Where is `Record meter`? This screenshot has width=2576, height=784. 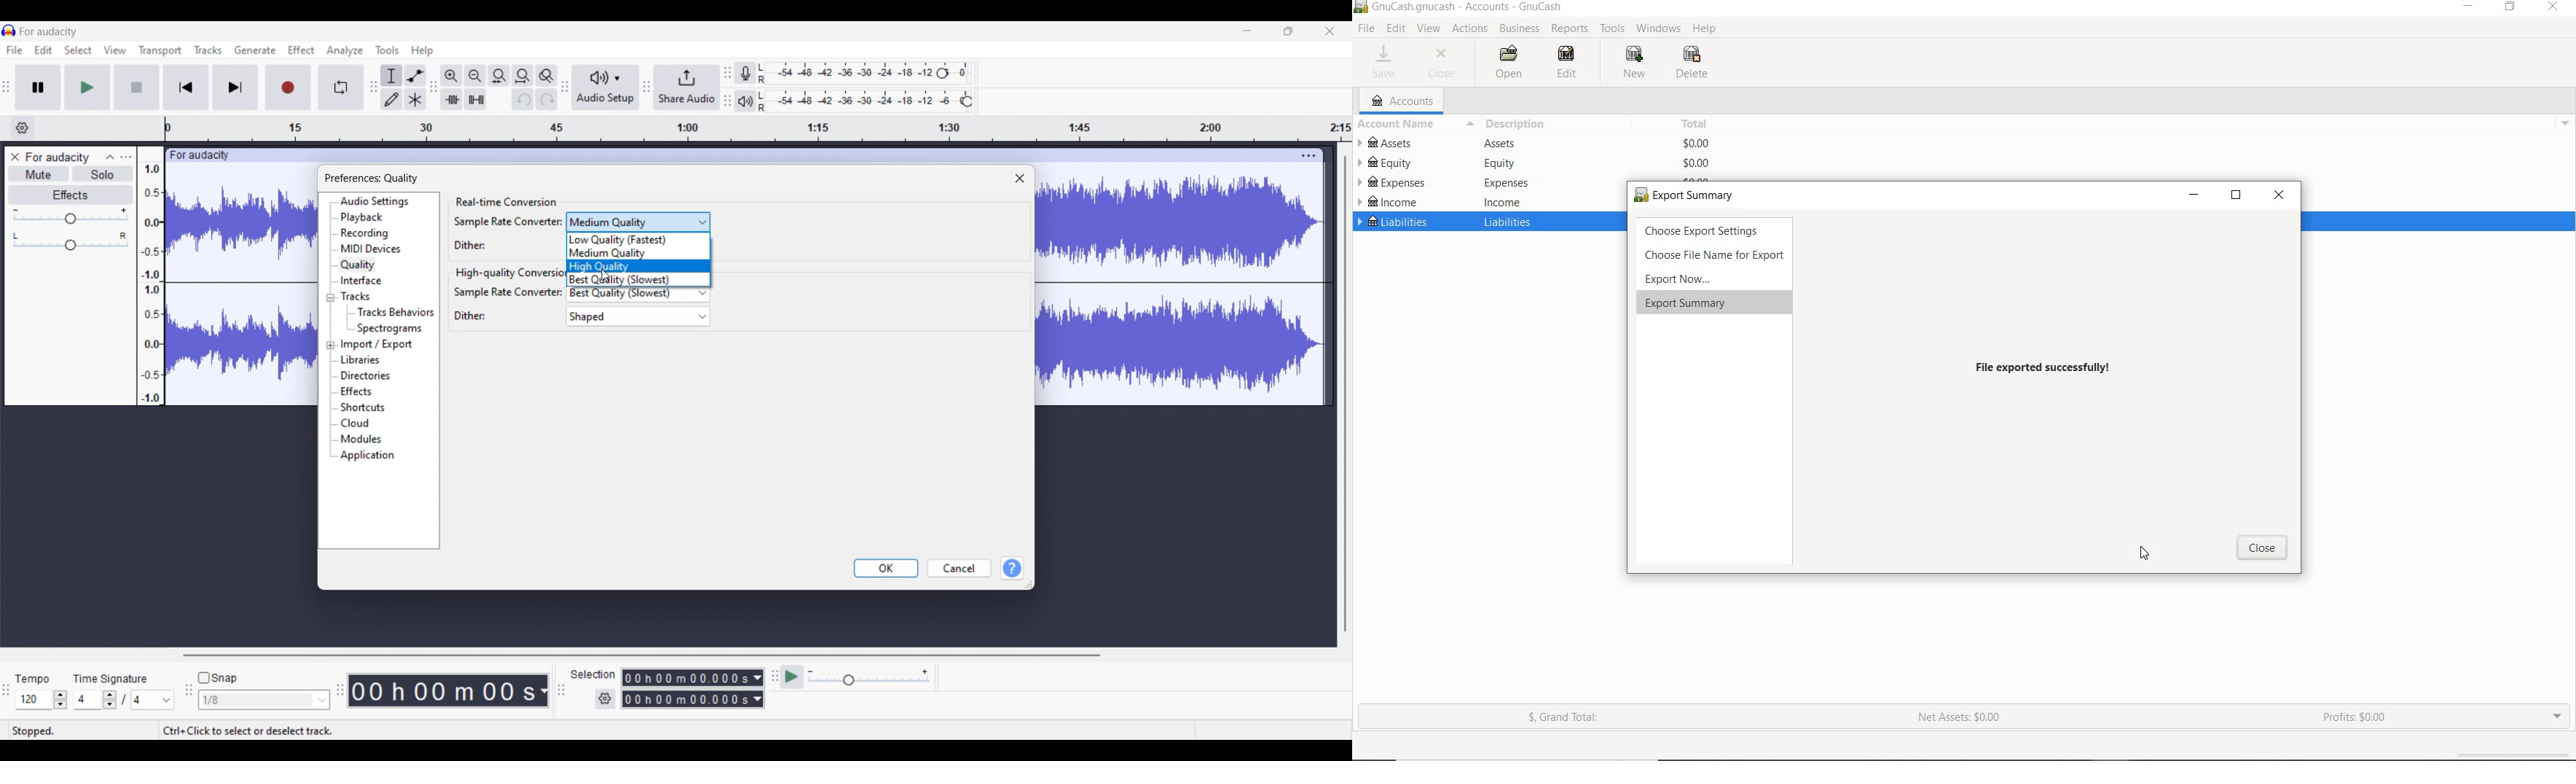 Record meter is located at coordinates (745, 73).